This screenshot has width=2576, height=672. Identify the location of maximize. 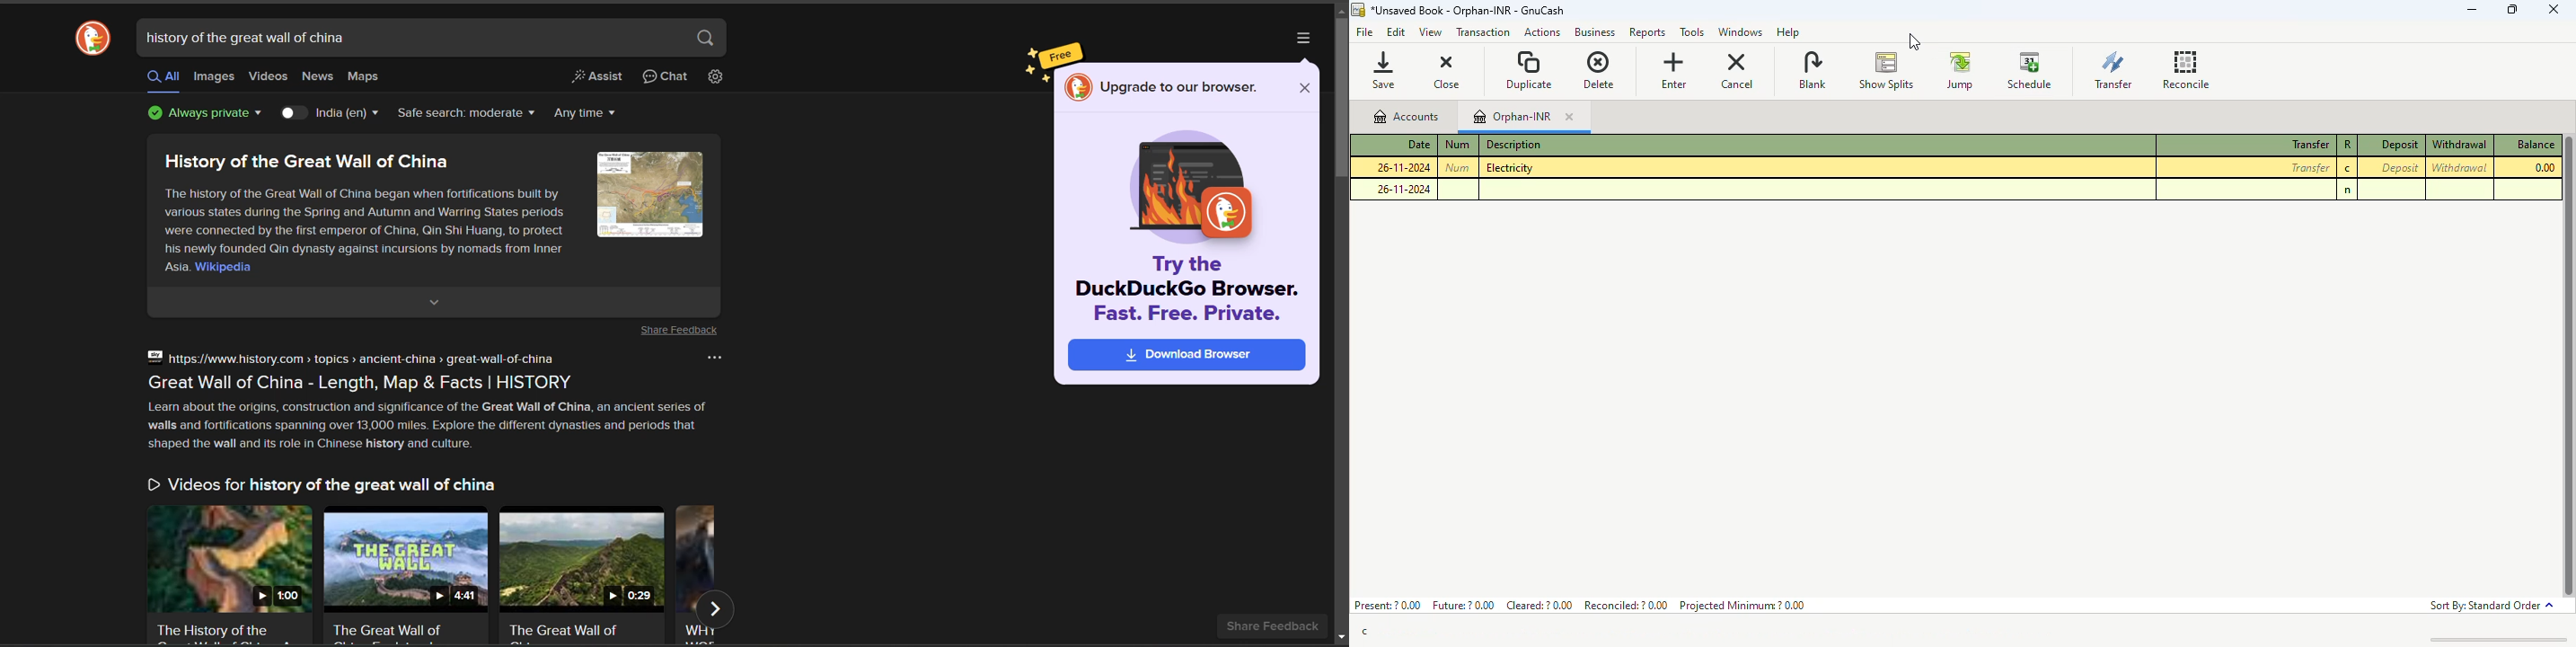
(2514, 9).